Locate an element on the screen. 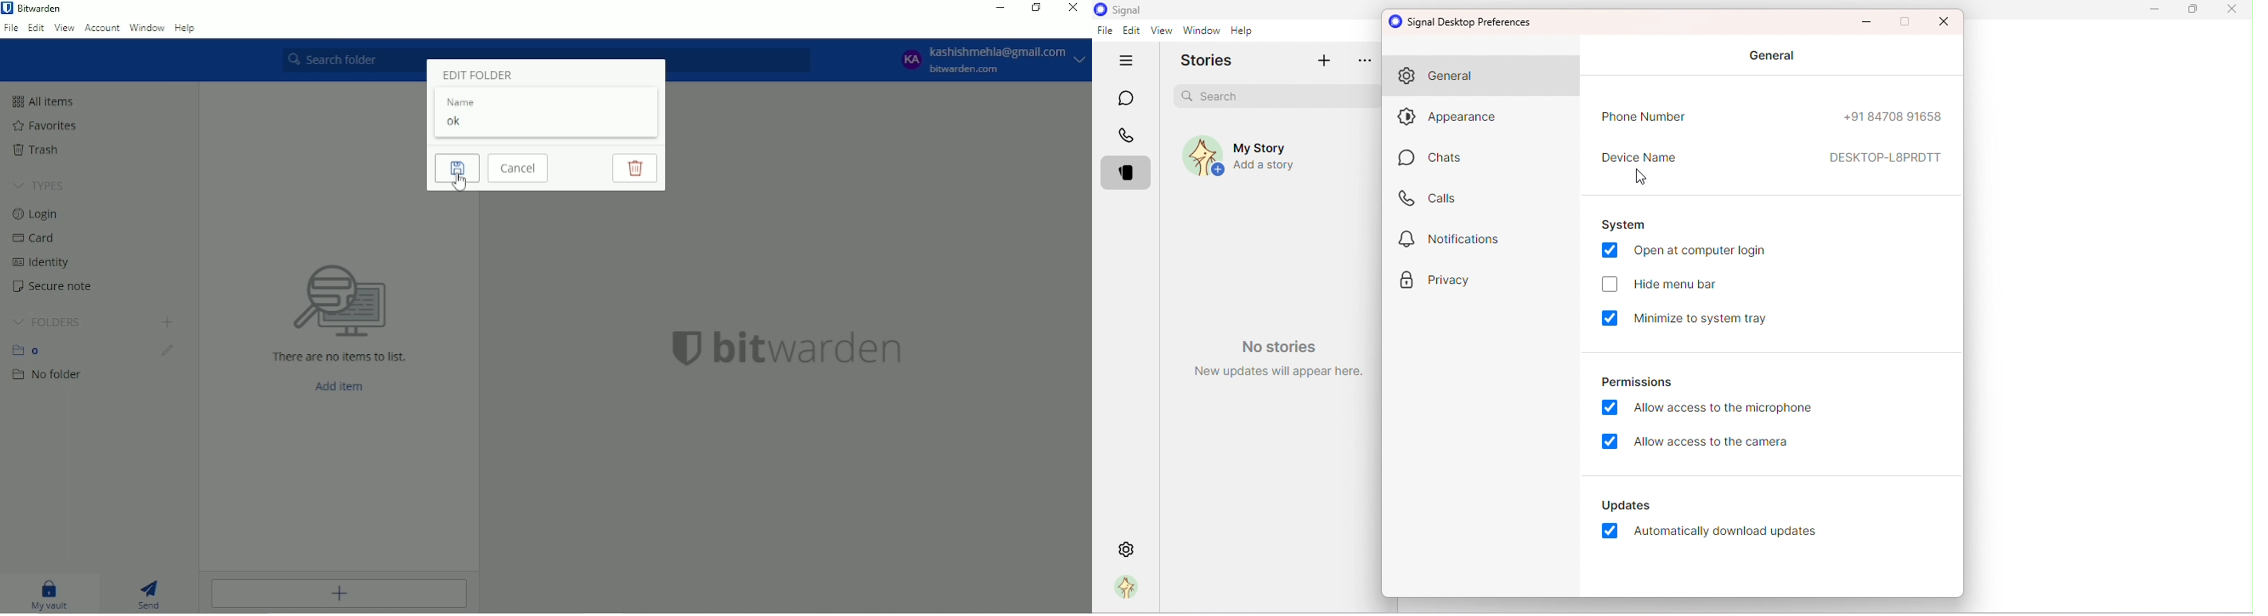 The width and height of the screenshot is (2268, 616). No folder is located at coordinates (49, 375).